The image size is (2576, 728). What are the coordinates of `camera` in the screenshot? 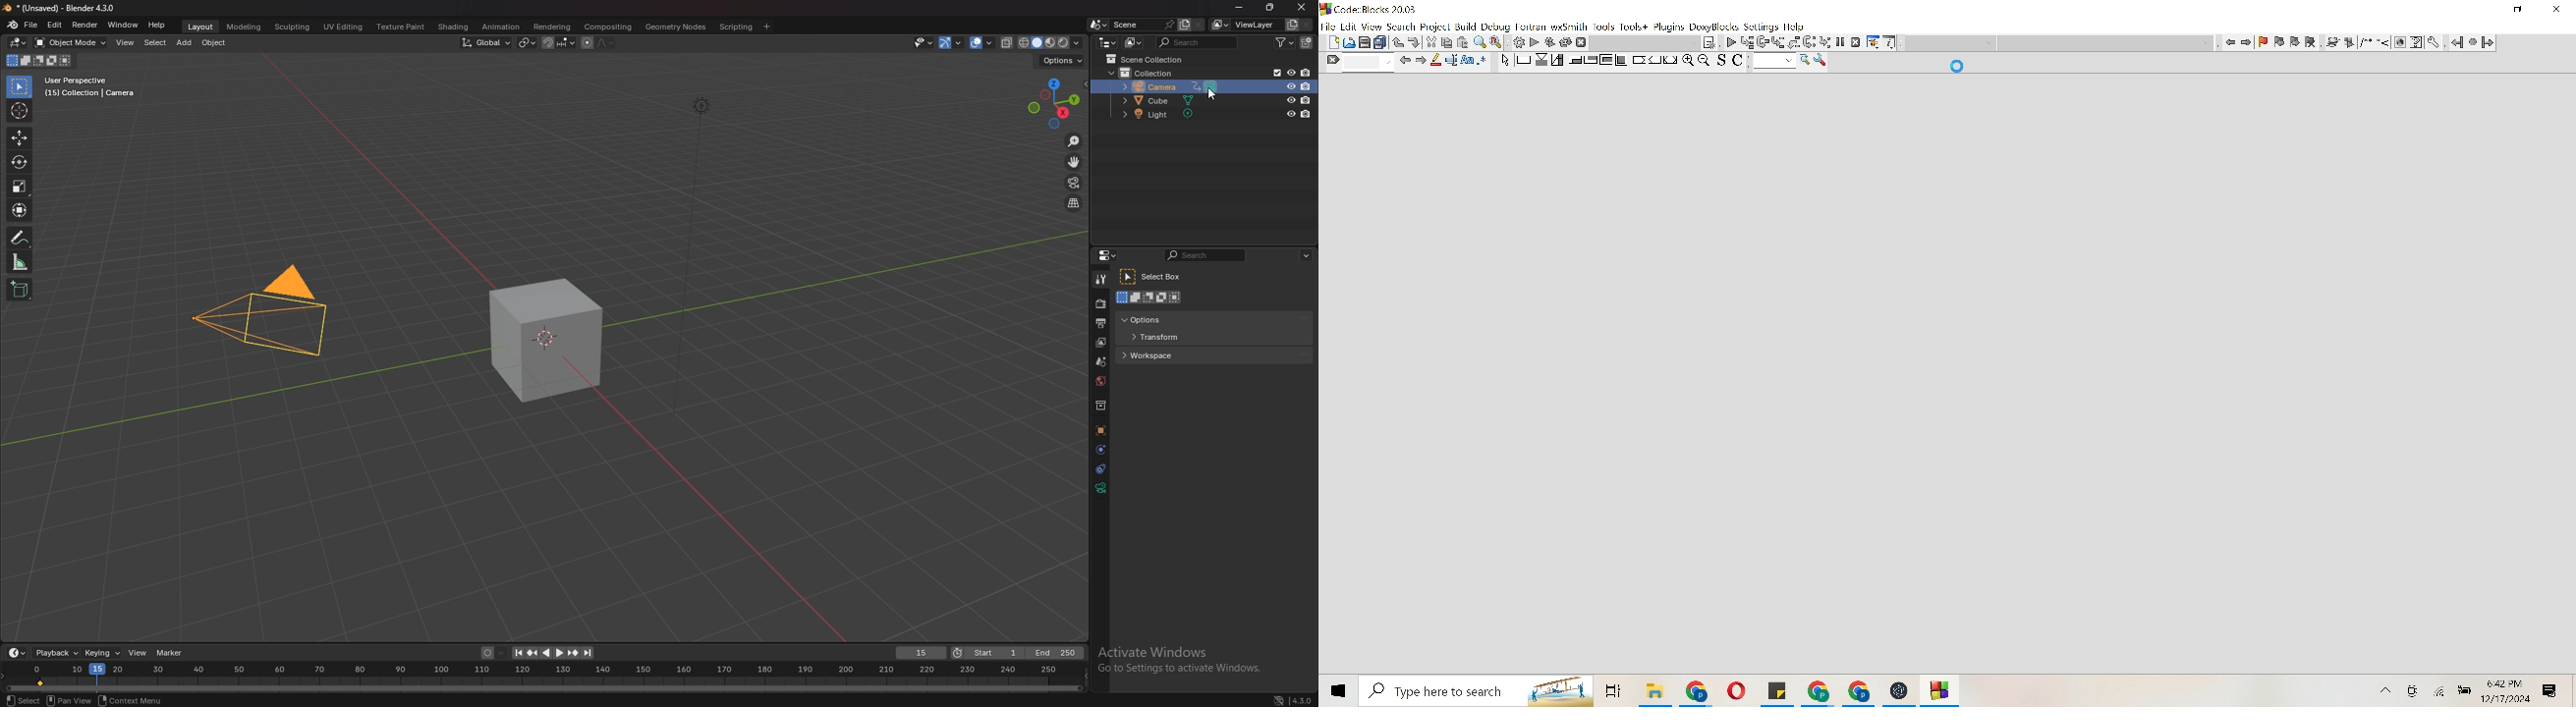 It's located at (260, 318).